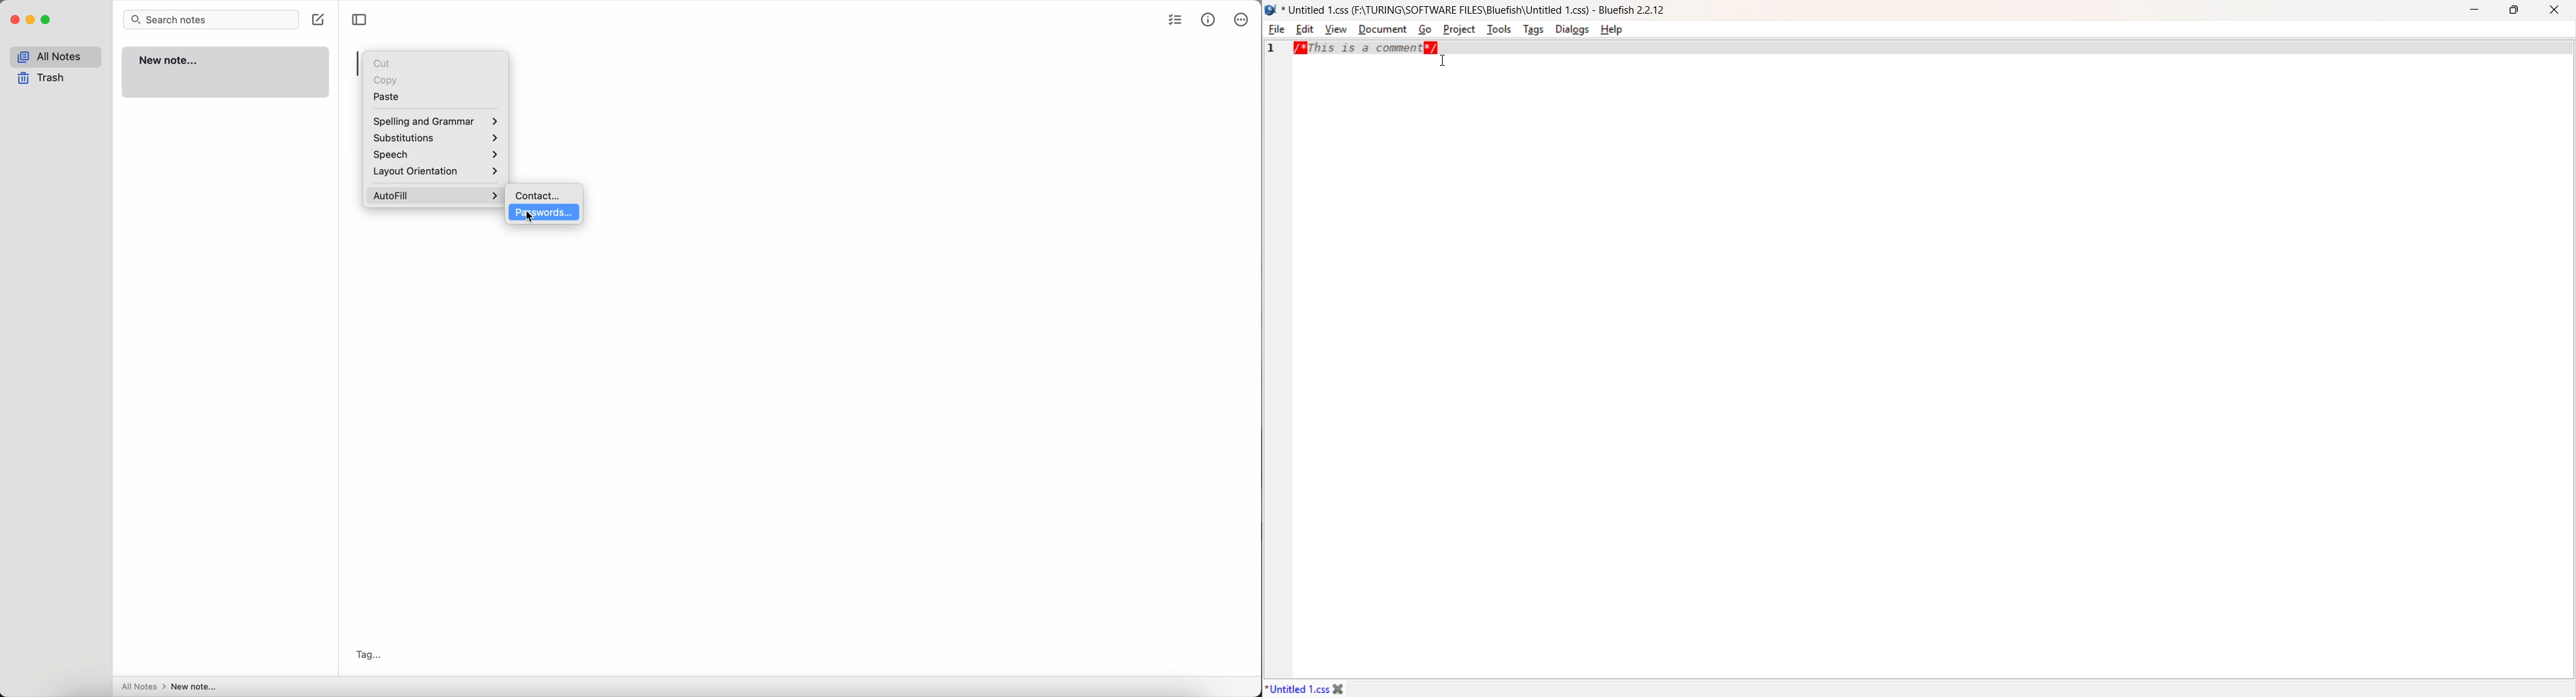 The image size is (2576, 700). Describe the element at coordinates (545, 214) in the screenshot. I see `click on passwords` at that location.